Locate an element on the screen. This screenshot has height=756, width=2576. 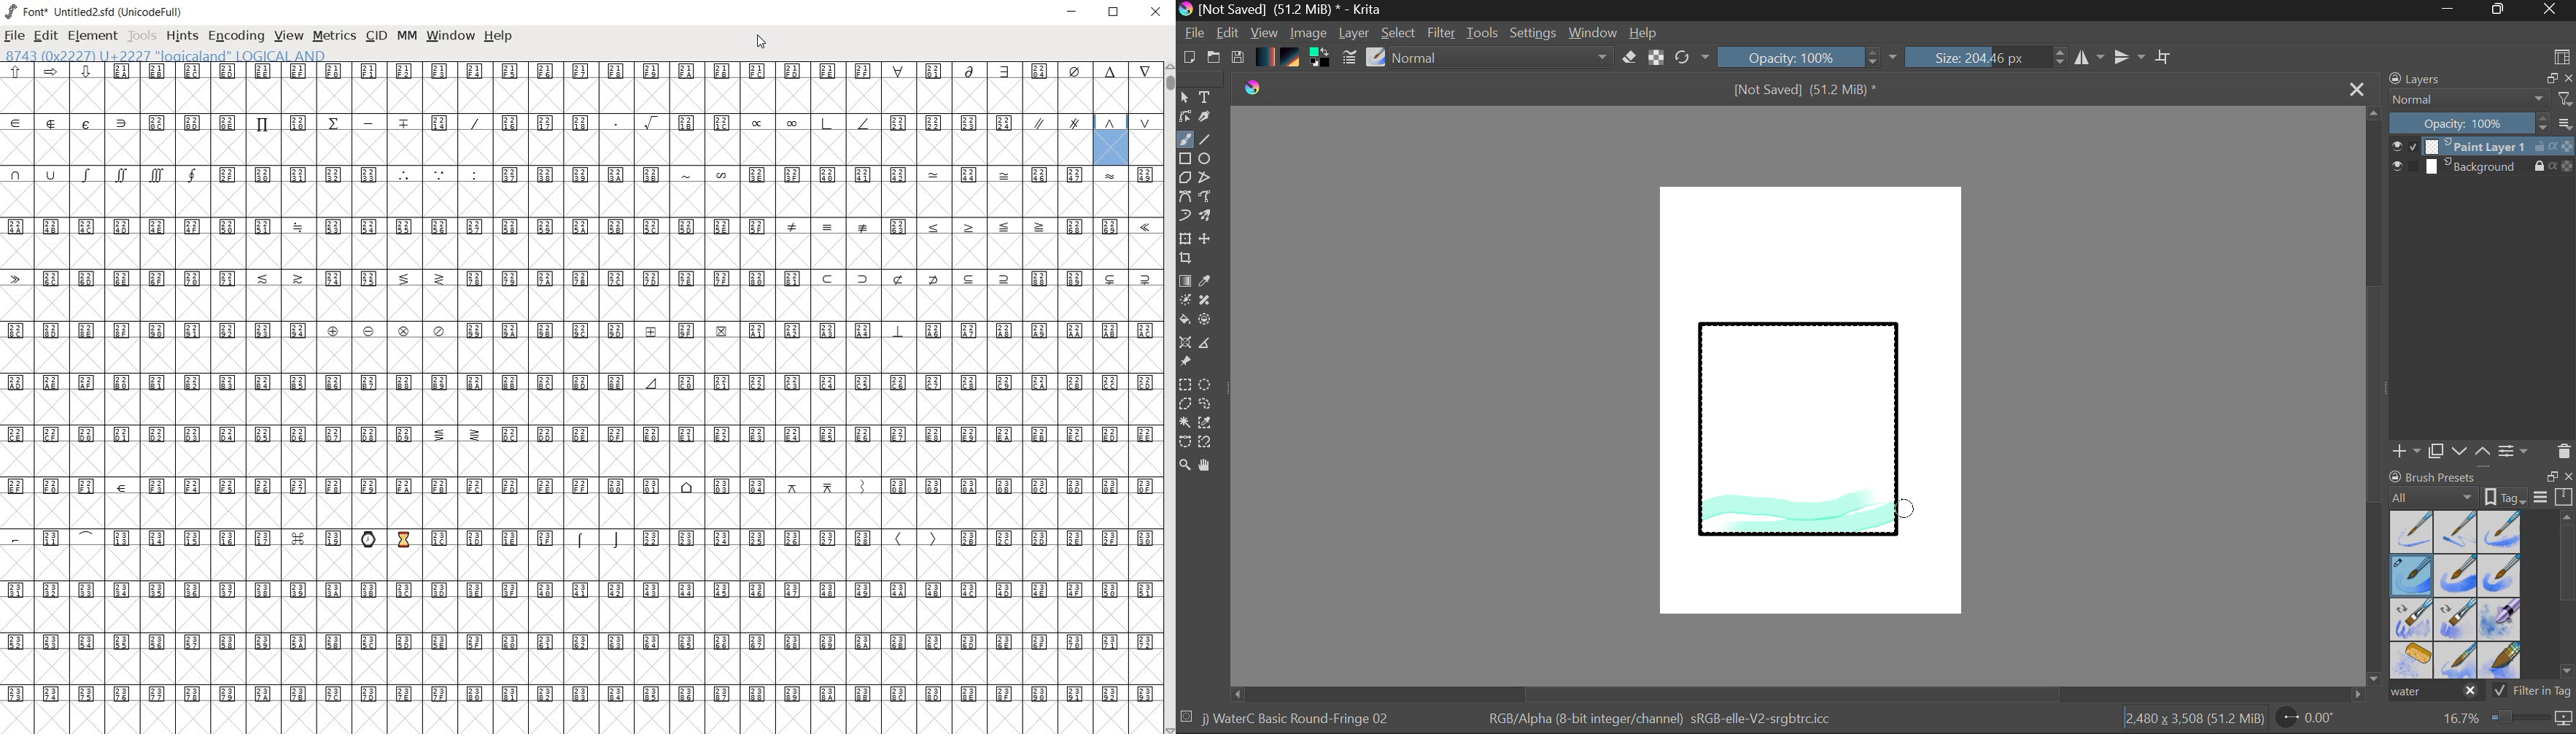
help is located at coordinates (498, 37).